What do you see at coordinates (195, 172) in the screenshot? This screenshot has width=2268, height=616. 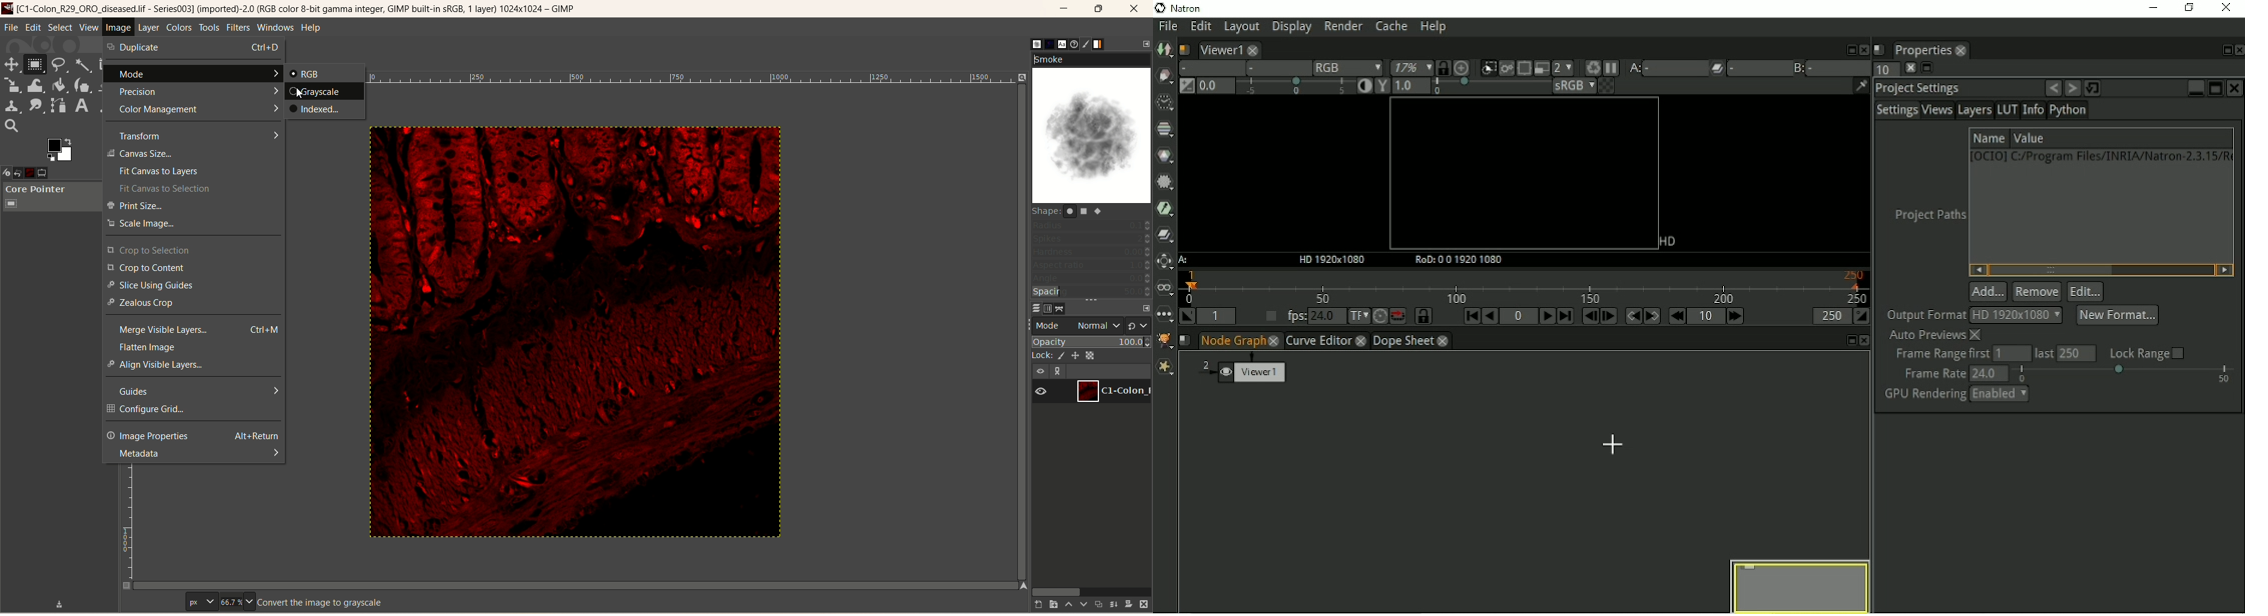 I see `fit canvas to layers` at bounding box center [195, 172].